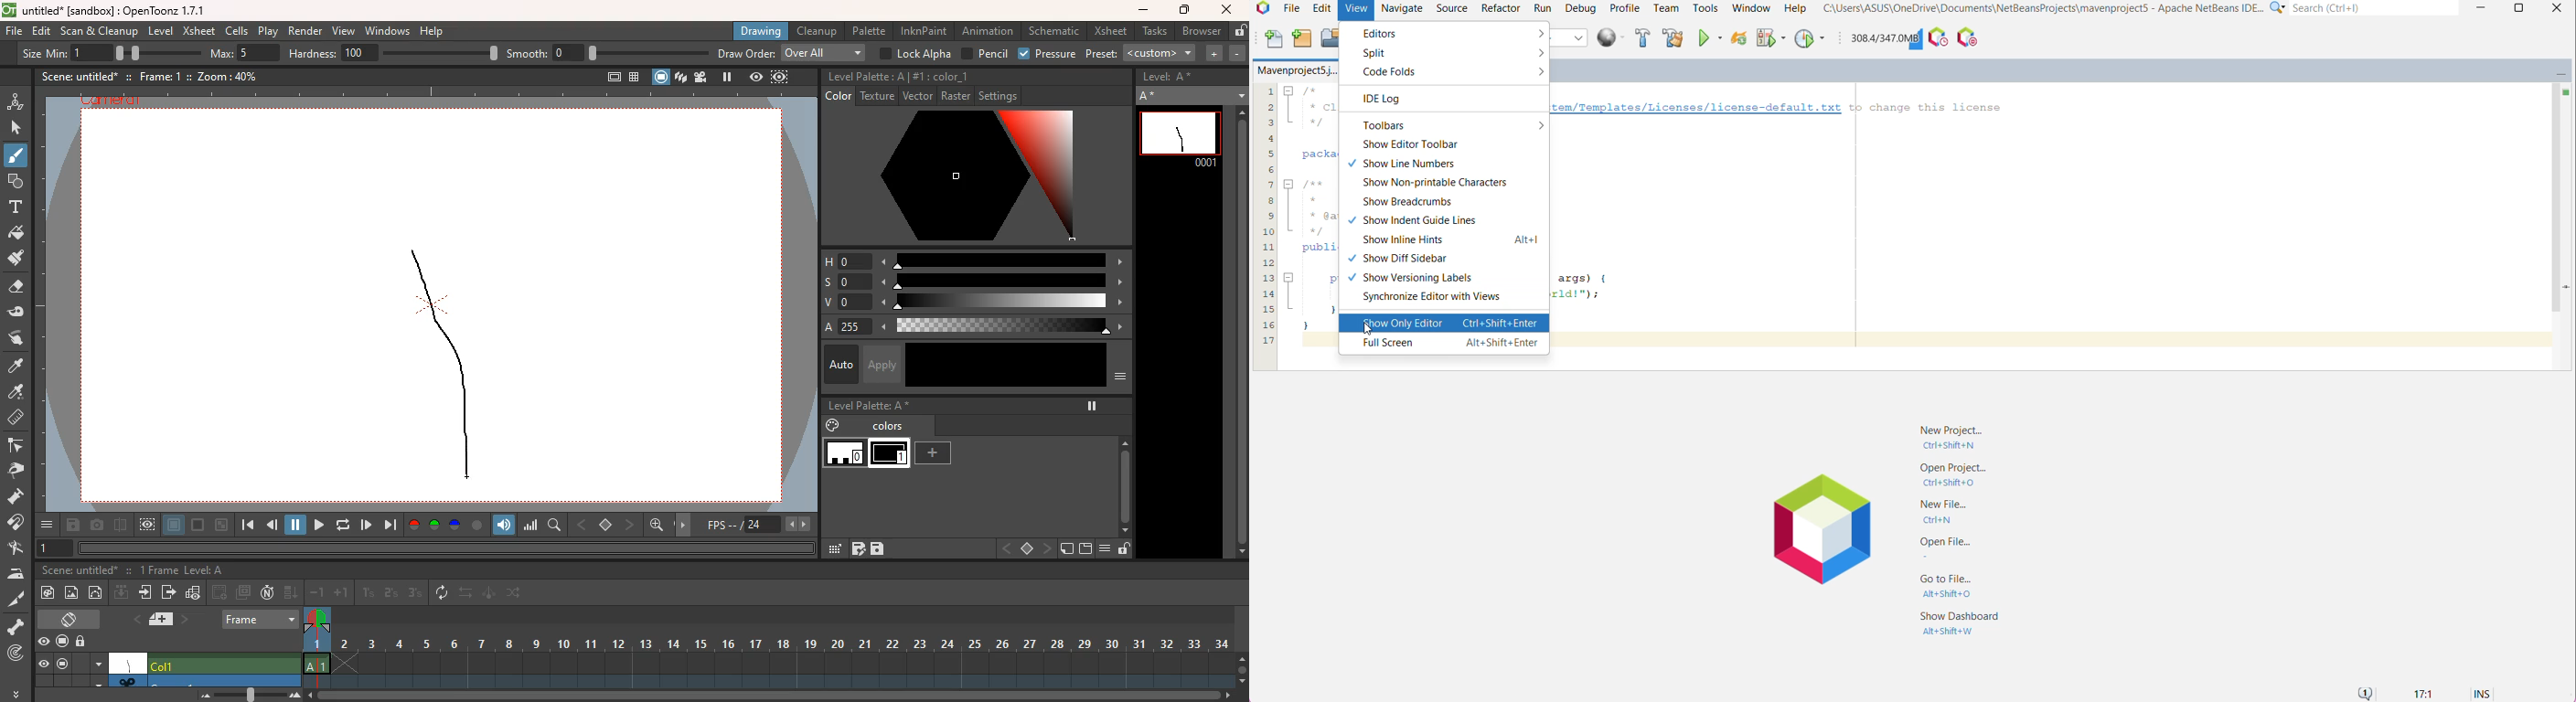 The image size is (2576, 728). I want to click on layers, so click(680, 79).